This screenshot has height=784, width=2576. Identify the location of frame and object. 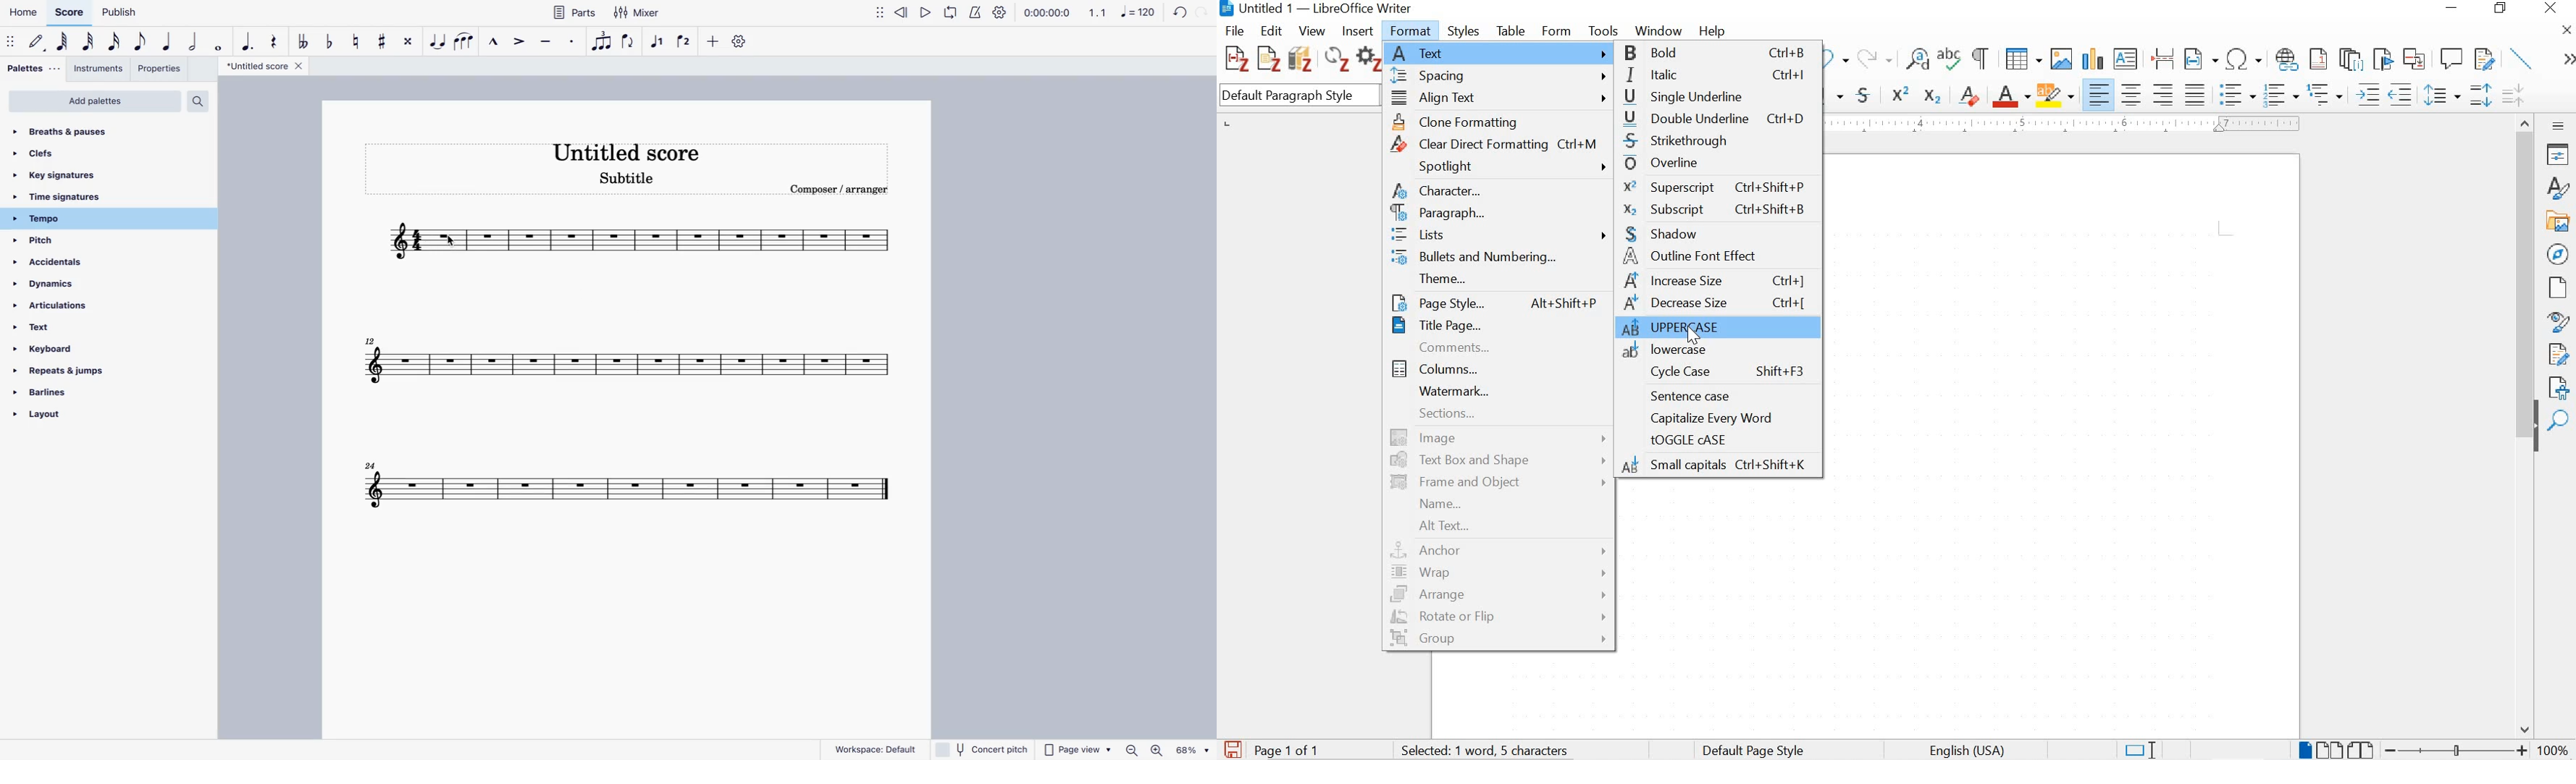
(1498, 483).